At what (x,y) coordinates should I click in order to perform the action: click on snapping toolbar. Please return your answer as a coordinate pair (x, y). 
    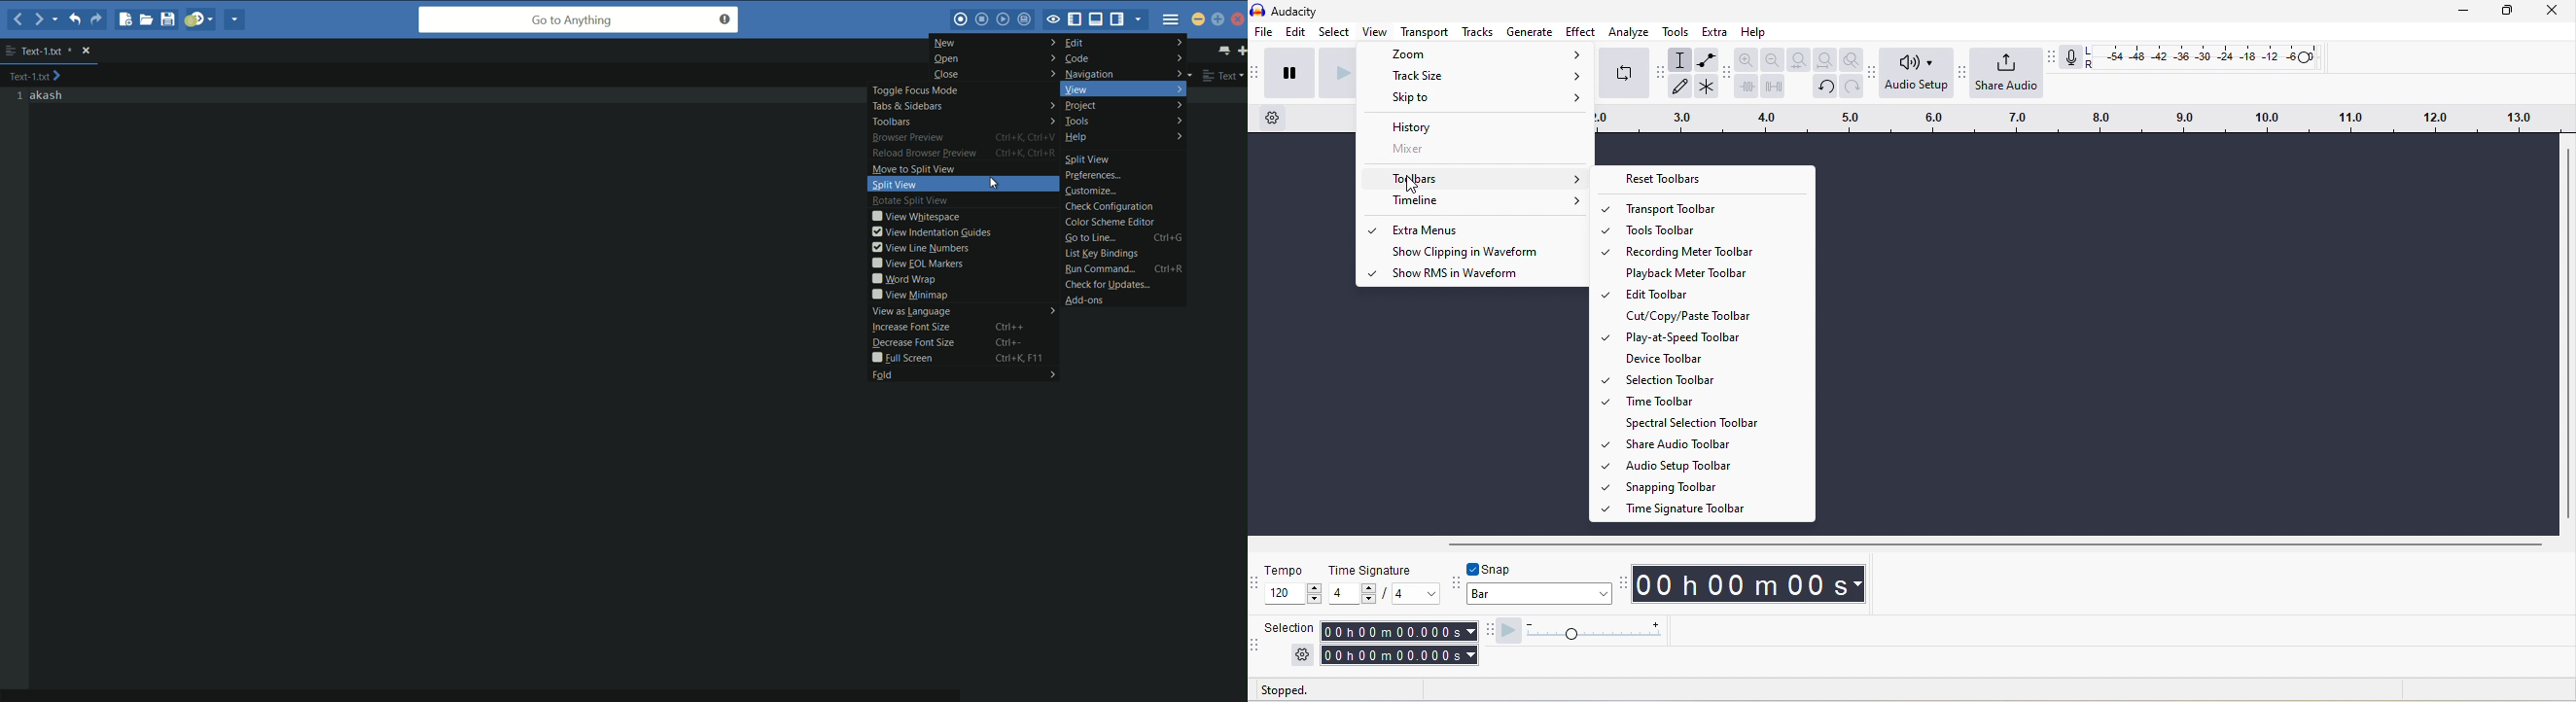
    Looking at the image, I should click on (1455, 584).